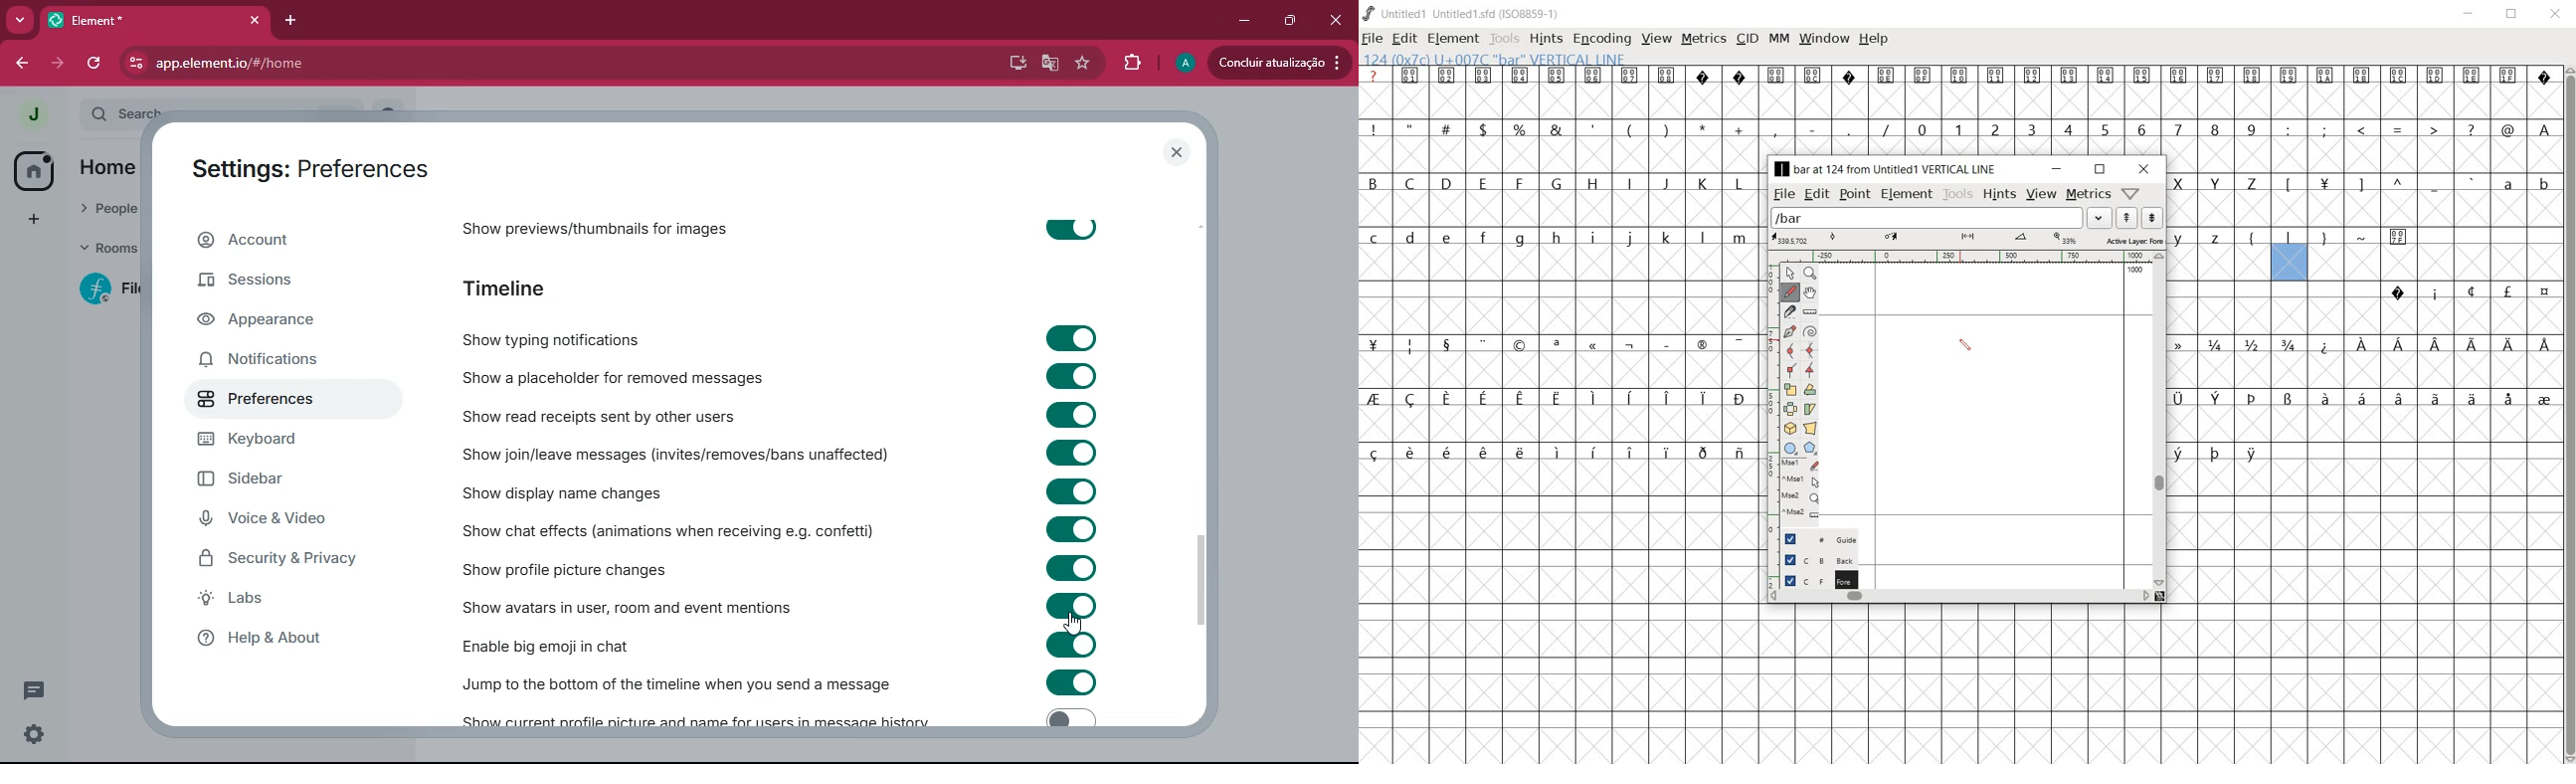 This screenshot has width=2576, height=784. I want to click on window, so click(1826, 37).